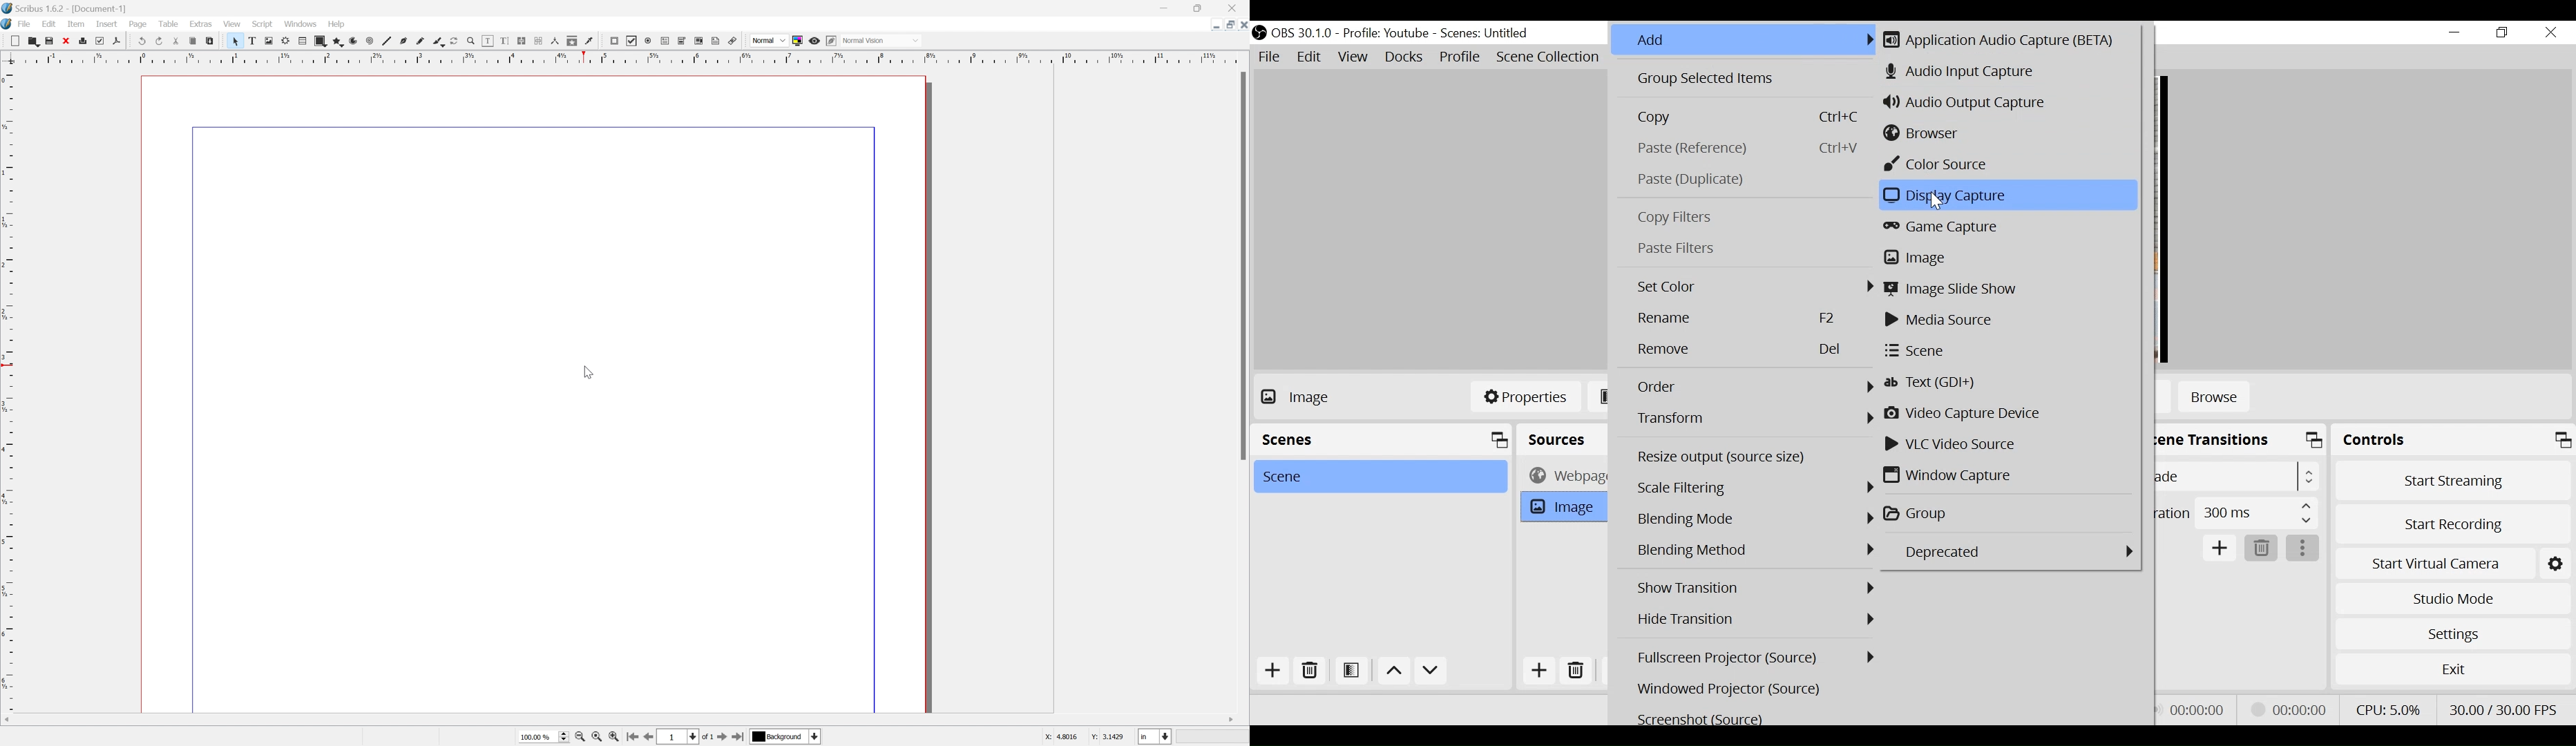 The height and width of the screenshot is (756, 2576). What do you see at coordinates (1756, 488) in the screenshot?
I see `Scale Filtering` at bounding box center [1756, 488].